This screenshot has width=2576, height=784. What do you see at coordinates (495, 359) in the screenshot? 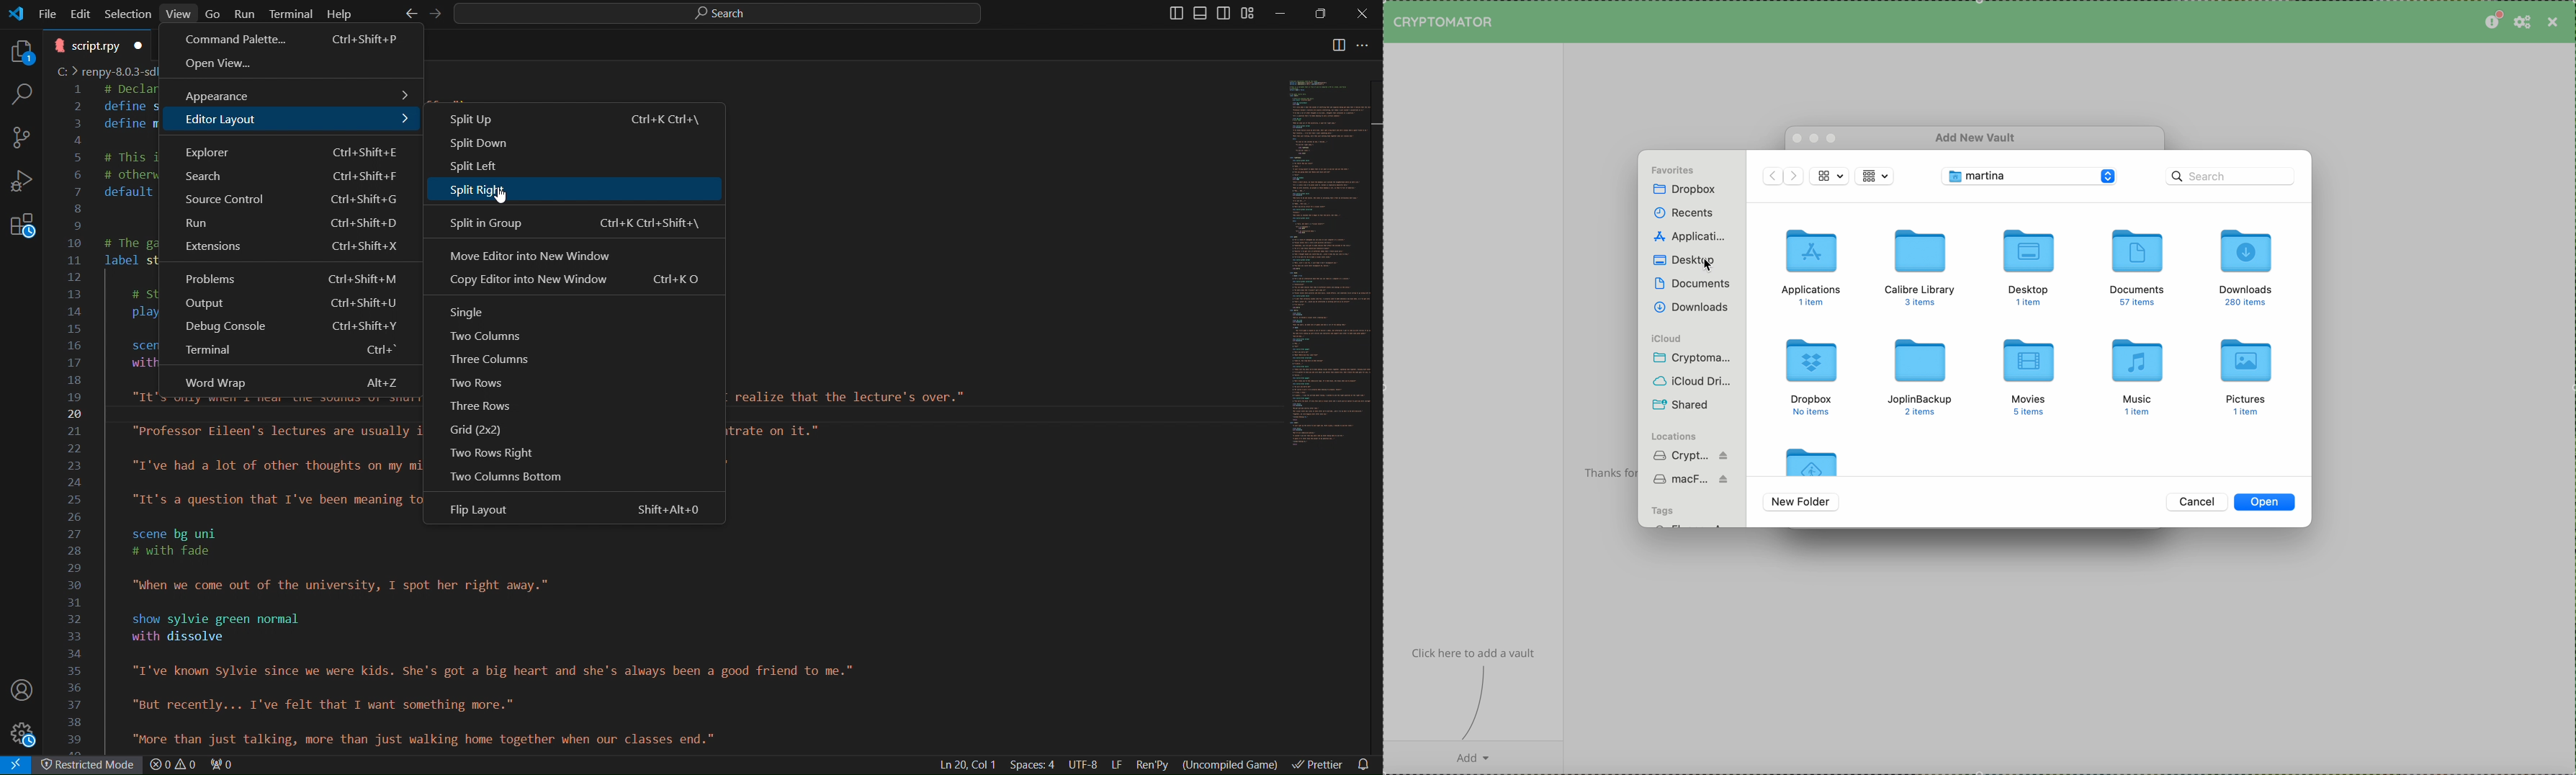
I see `Three Columns` at bounding box center [495, 359].